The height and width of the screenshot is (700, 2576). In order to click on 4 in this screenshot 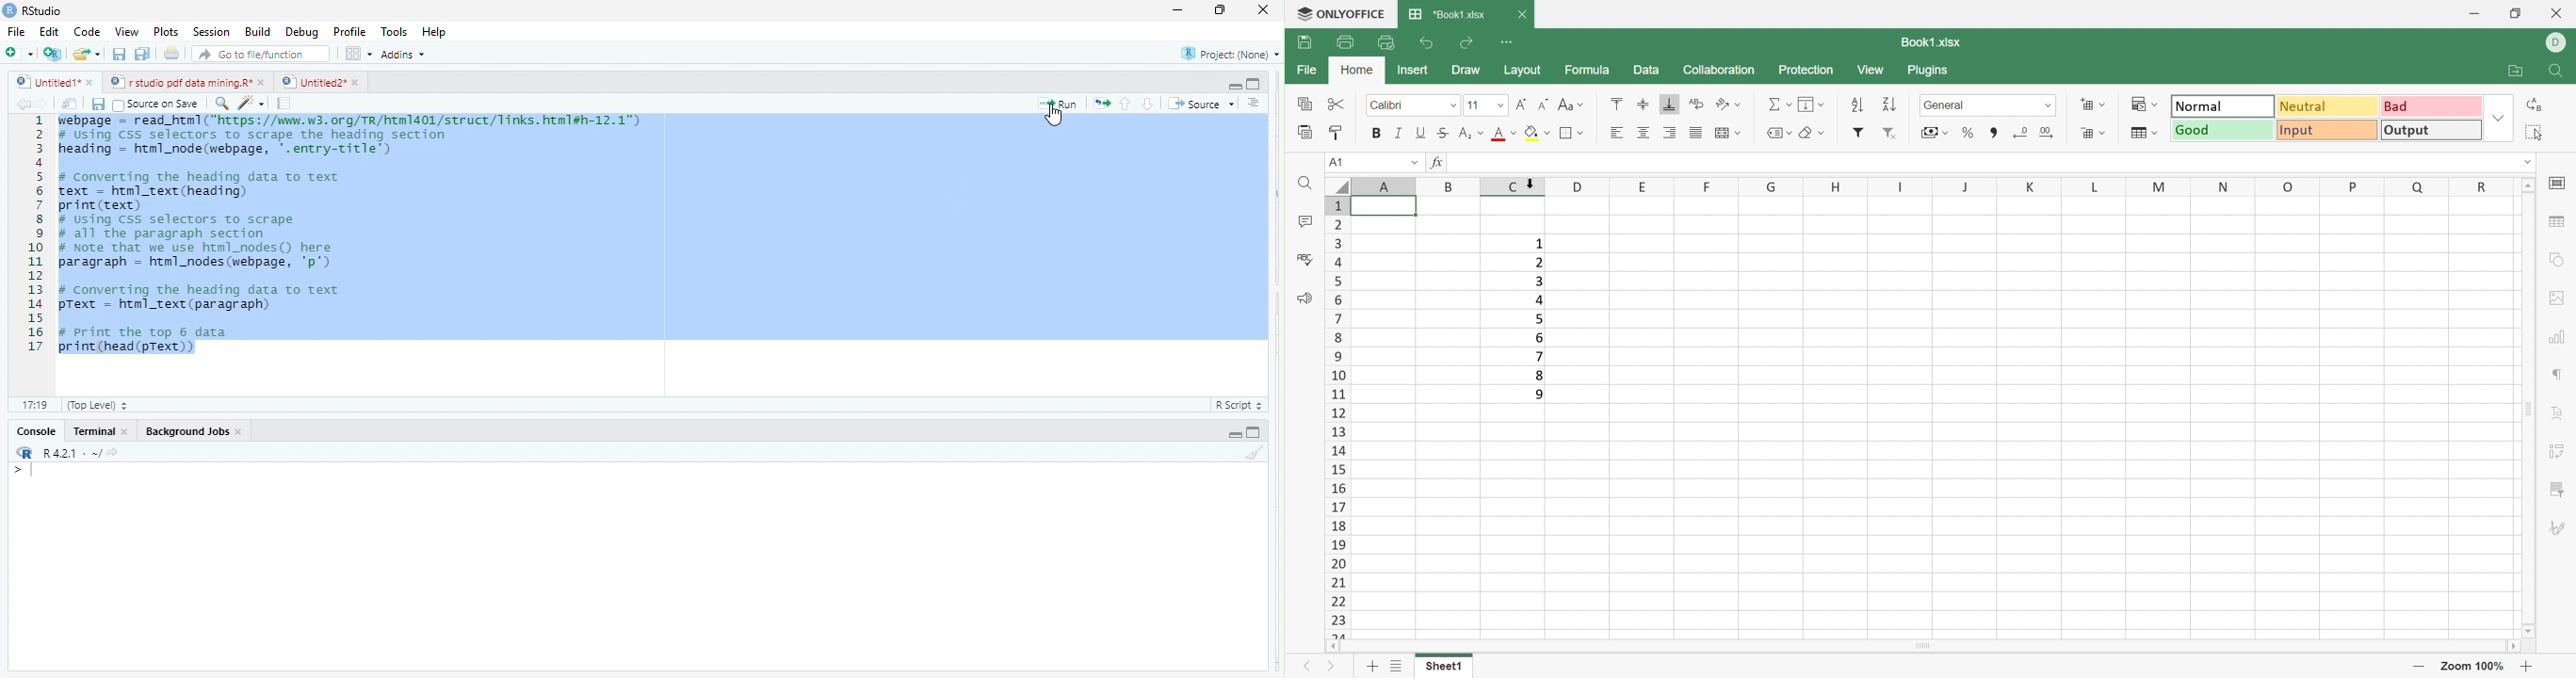, I will do `click(1538, 299)`.